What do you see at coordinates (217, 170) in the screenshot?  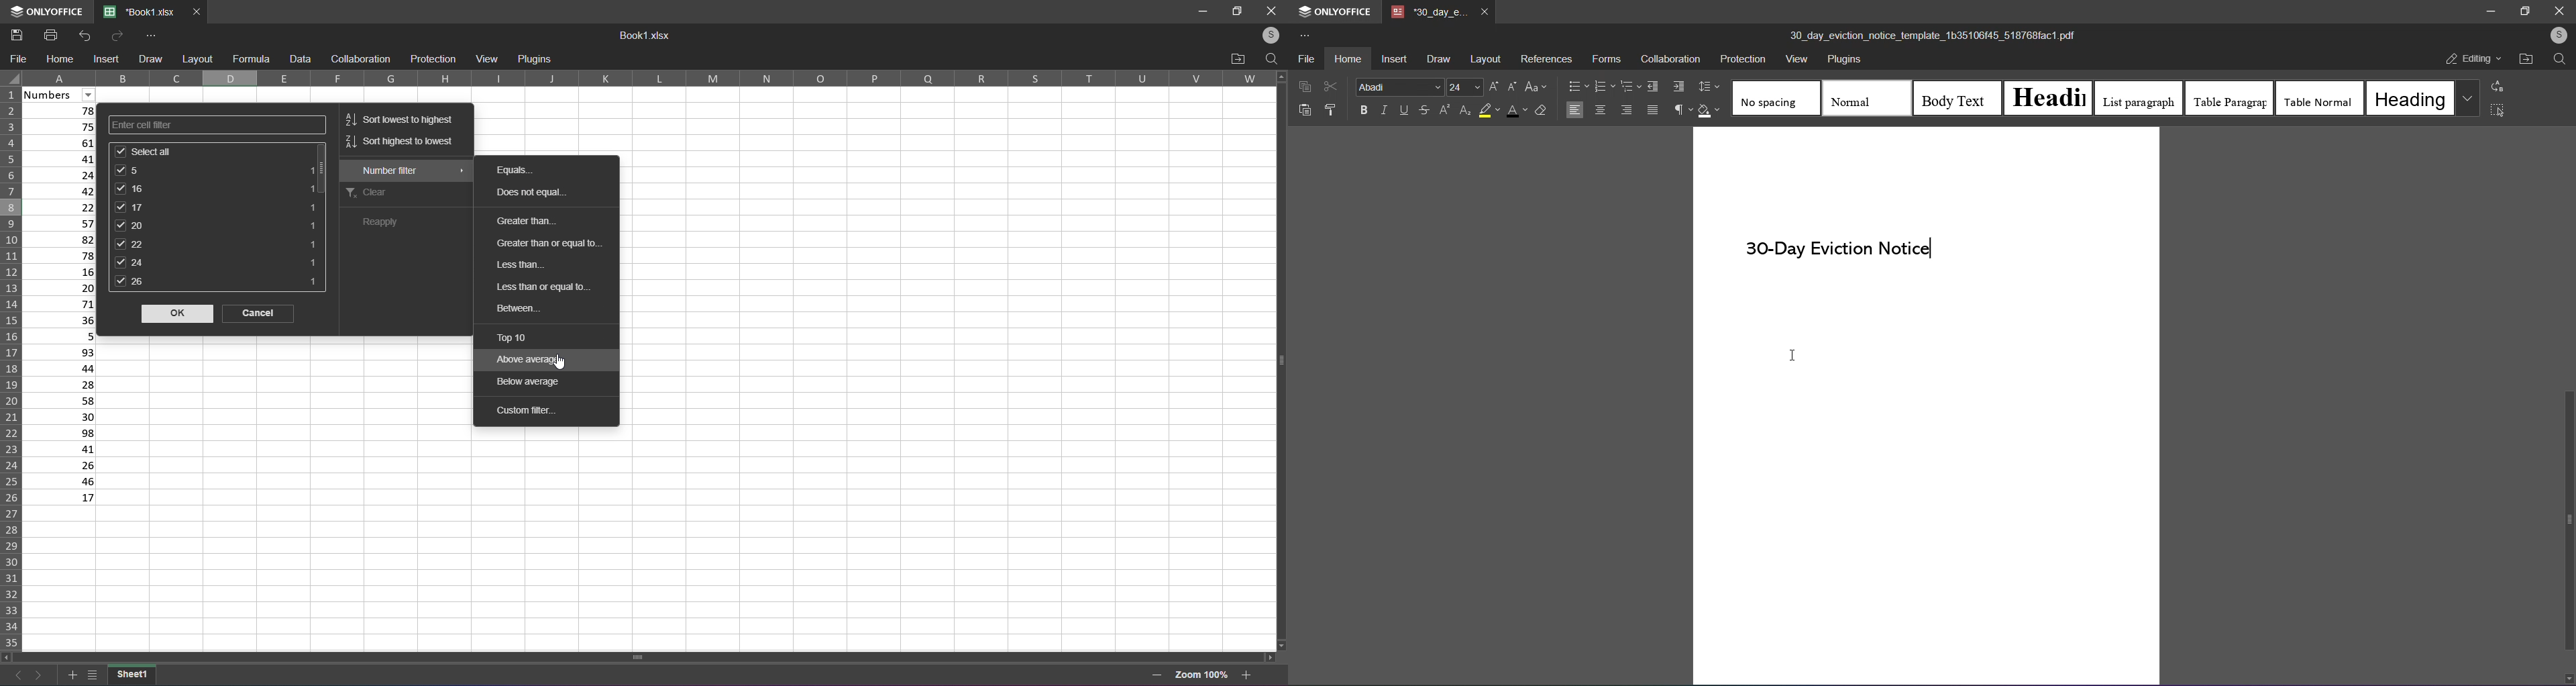 I see `5` at bounding box center [217, 170].